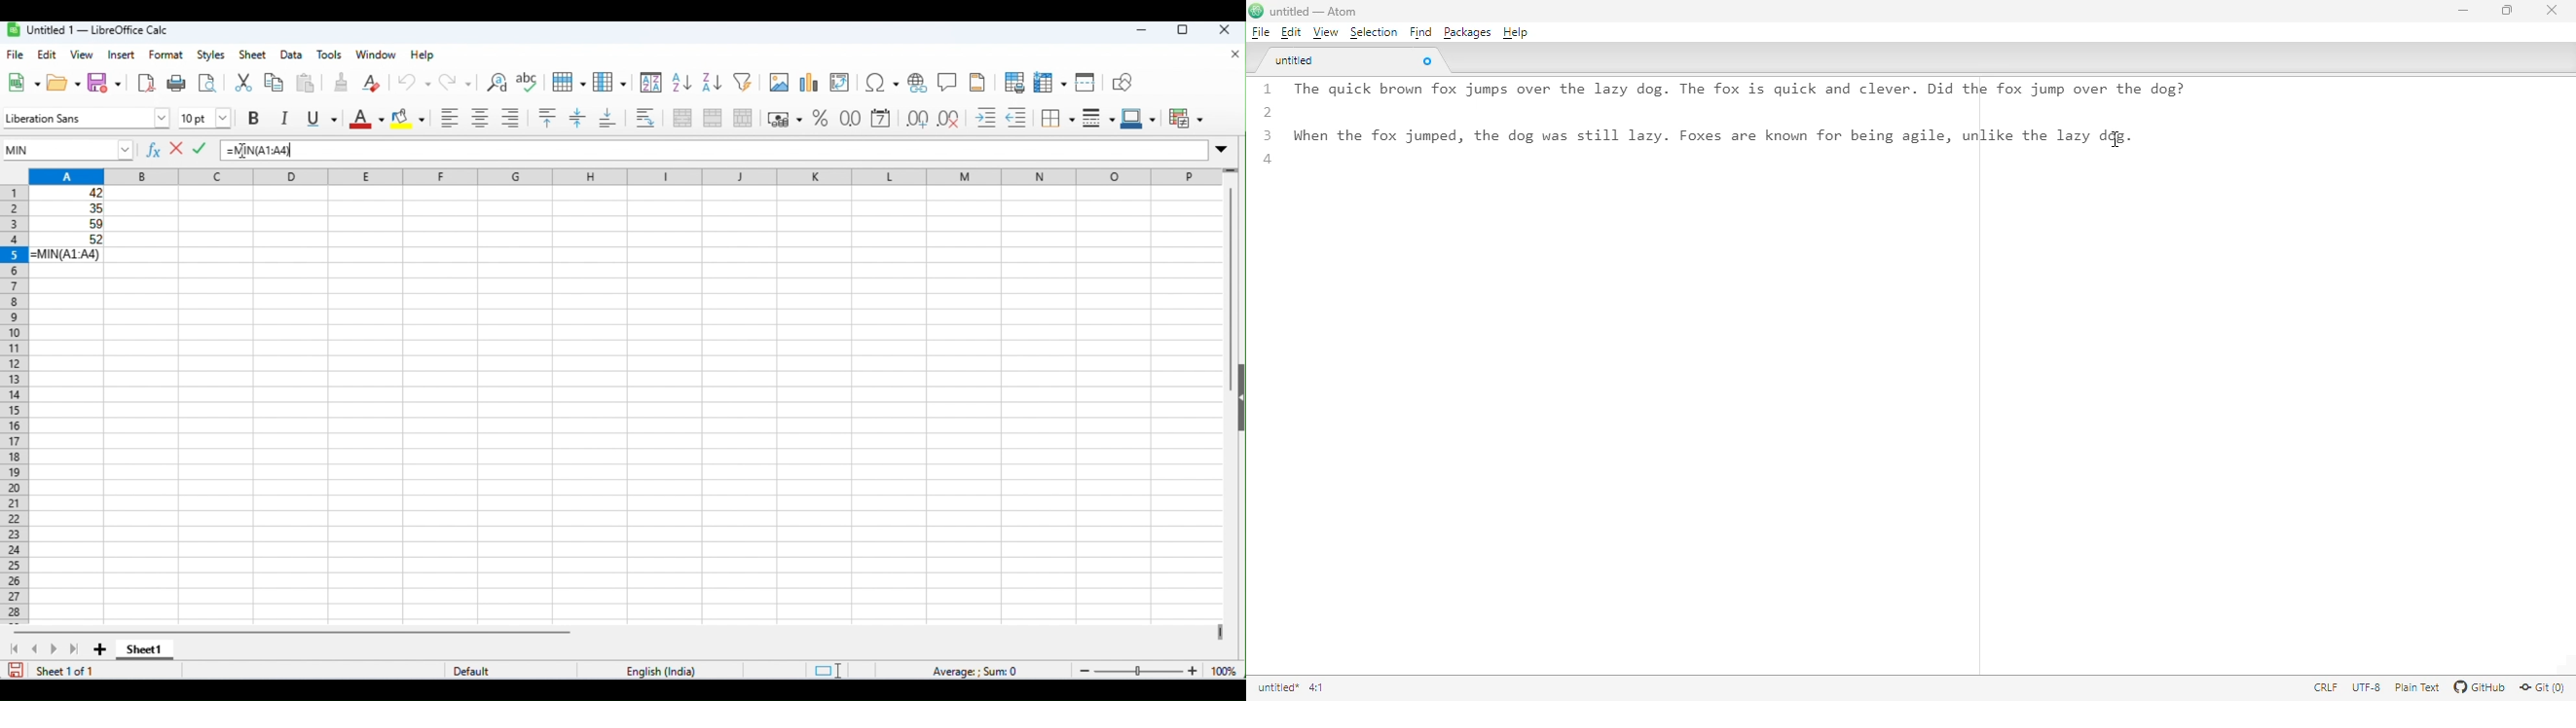  What do you see at coordinates (1419, 32) in the screenshot?
I see `find` at bounding box center [1419, 32].